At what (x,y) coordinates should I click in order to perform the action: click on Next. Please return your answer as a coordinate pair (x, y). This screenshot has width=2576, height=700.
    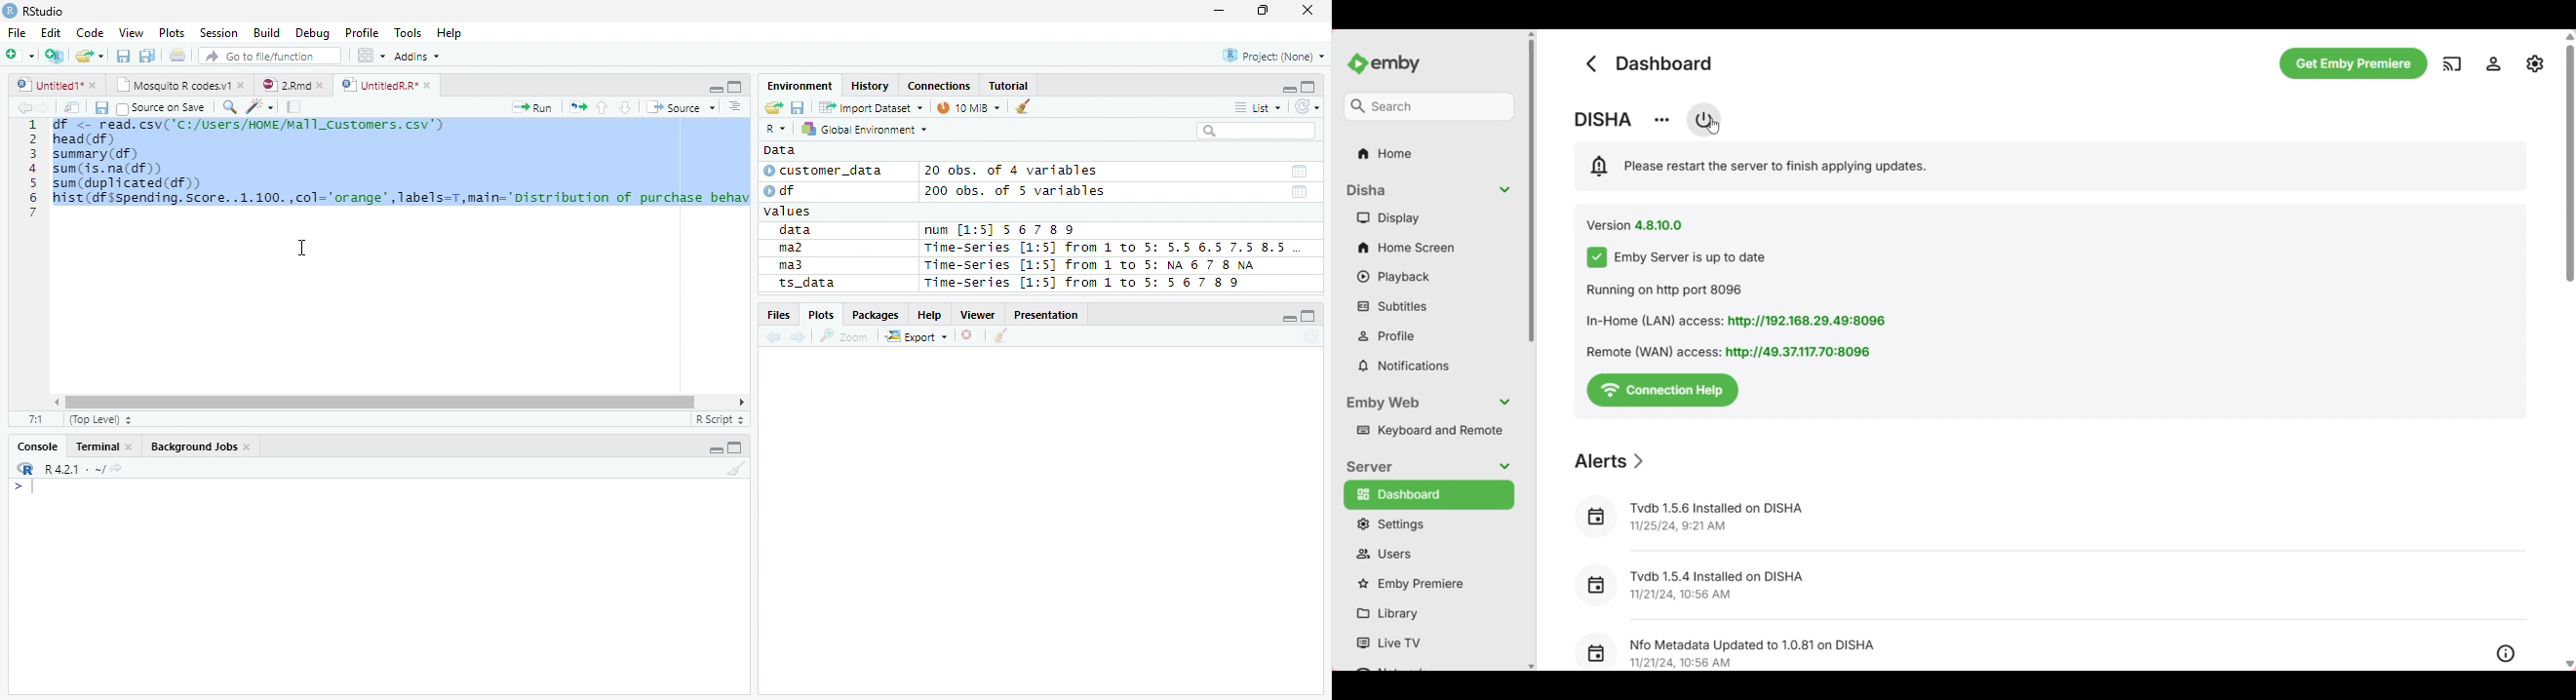
    Looking at the image, I should click on (44, 108).